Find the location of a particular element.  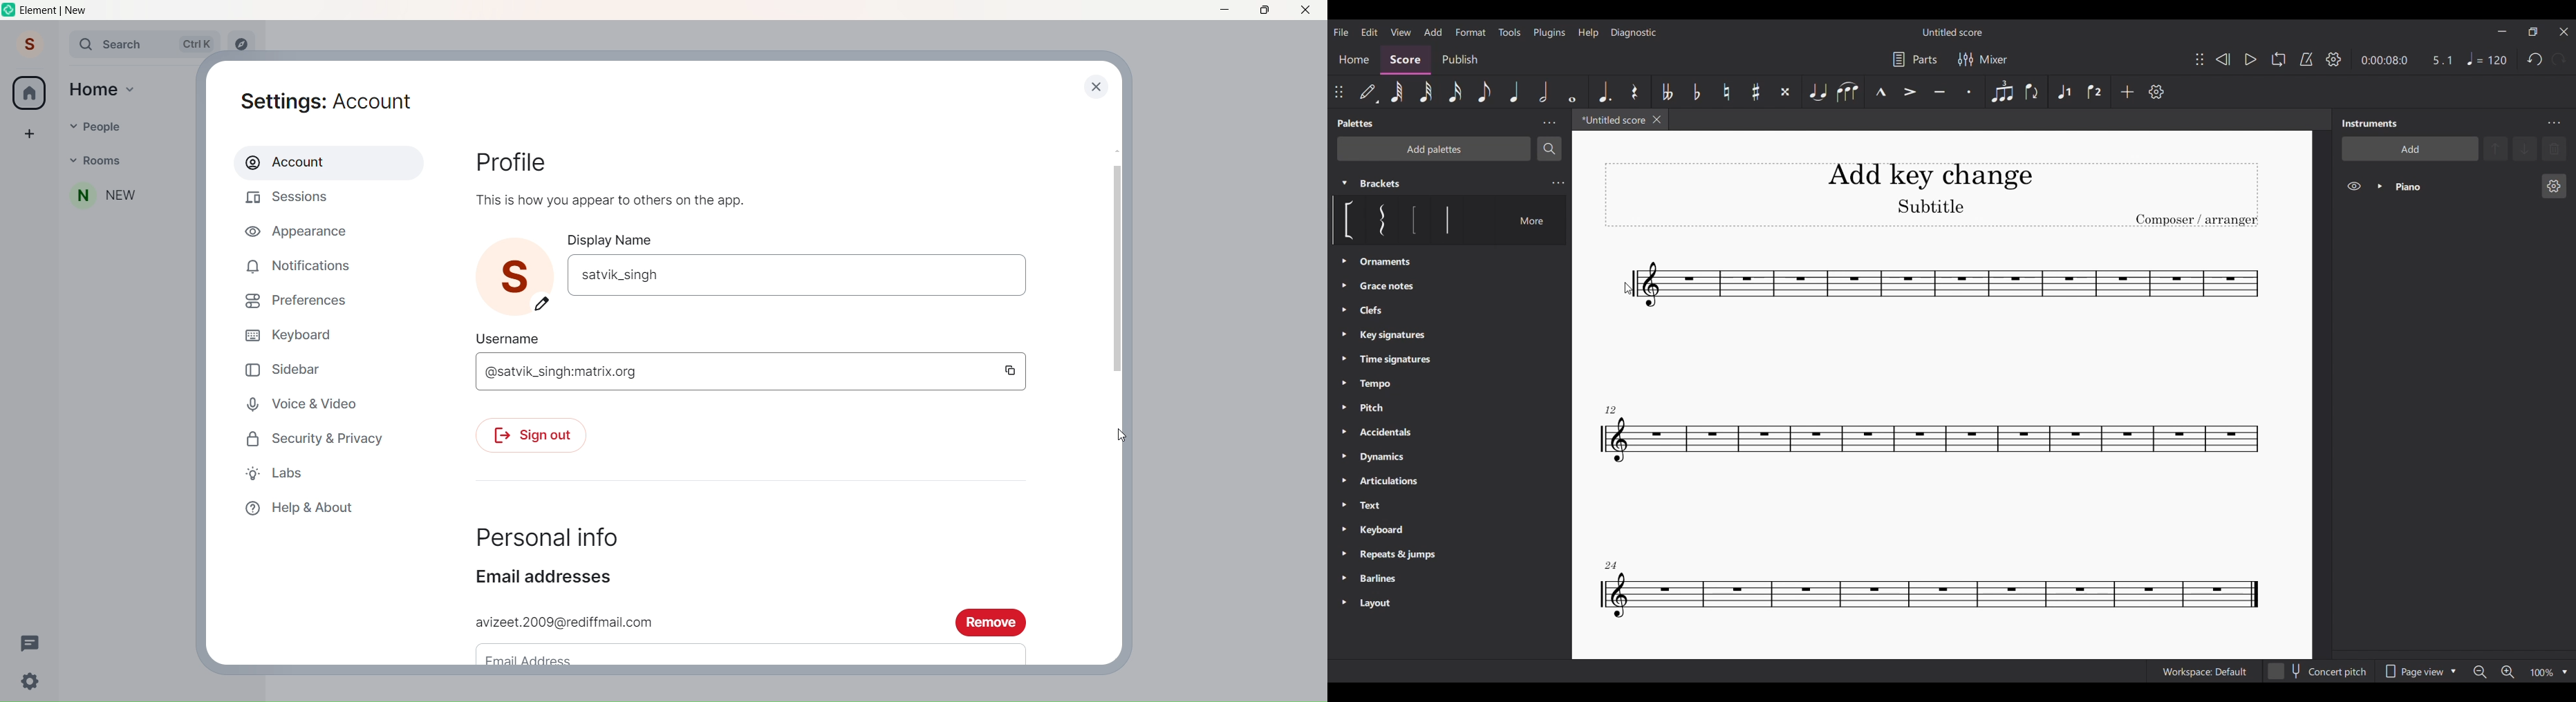

Uername is located at coordinates (514, 336).